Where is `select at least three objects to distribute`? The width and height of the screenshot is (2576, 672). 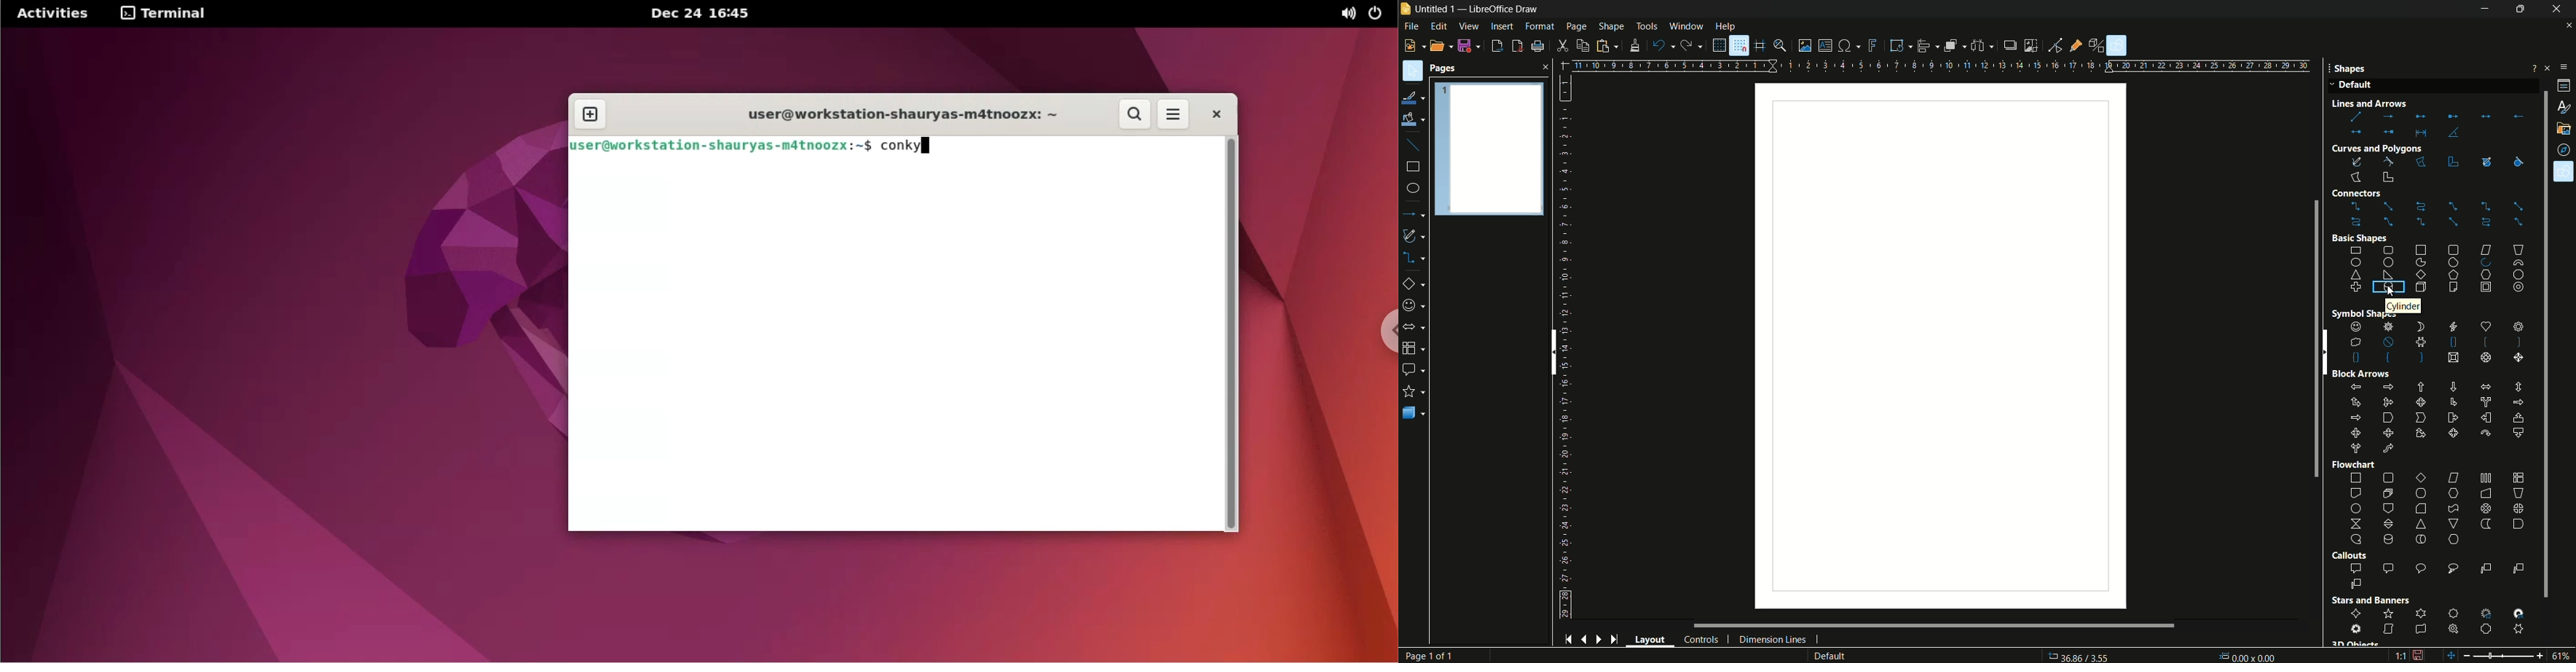
select at least three objects to distribute is located at coordinates (1984, 46).